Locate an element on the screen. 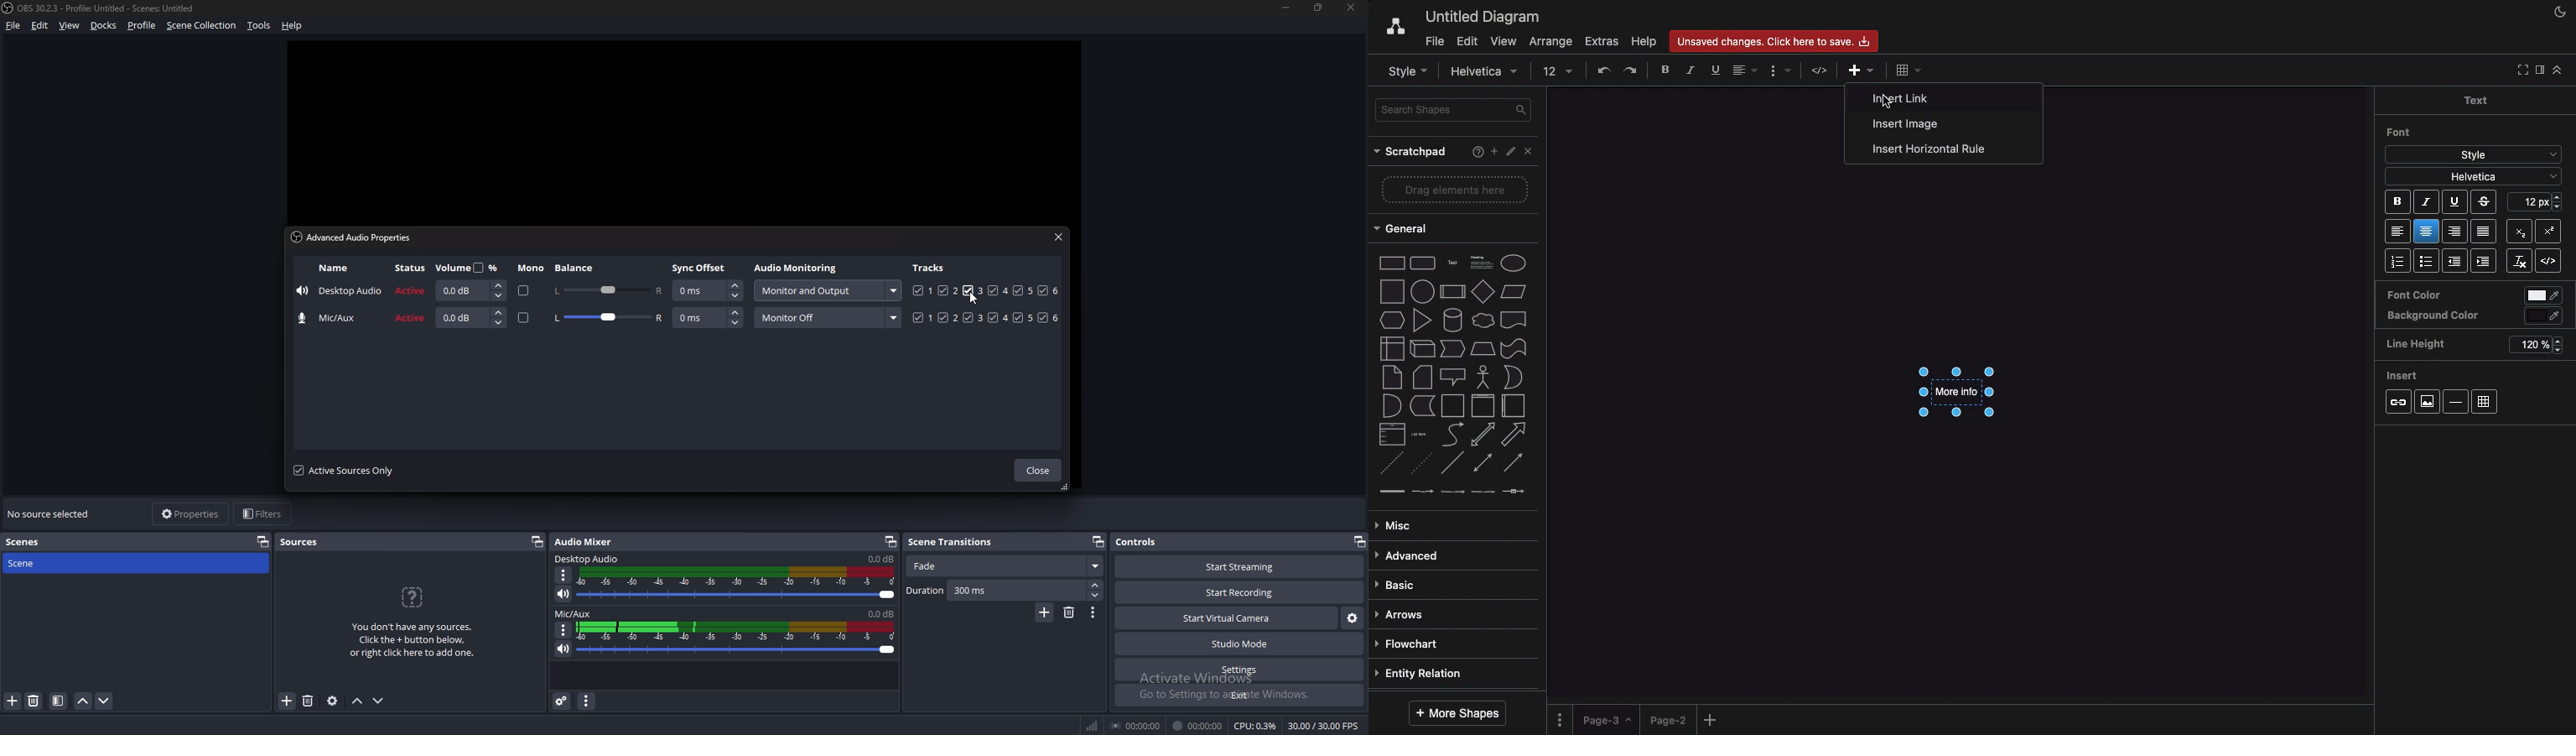 This screenshot has height=756, width=2576. desktop audio soundbar is located at coordinates (740, 584).